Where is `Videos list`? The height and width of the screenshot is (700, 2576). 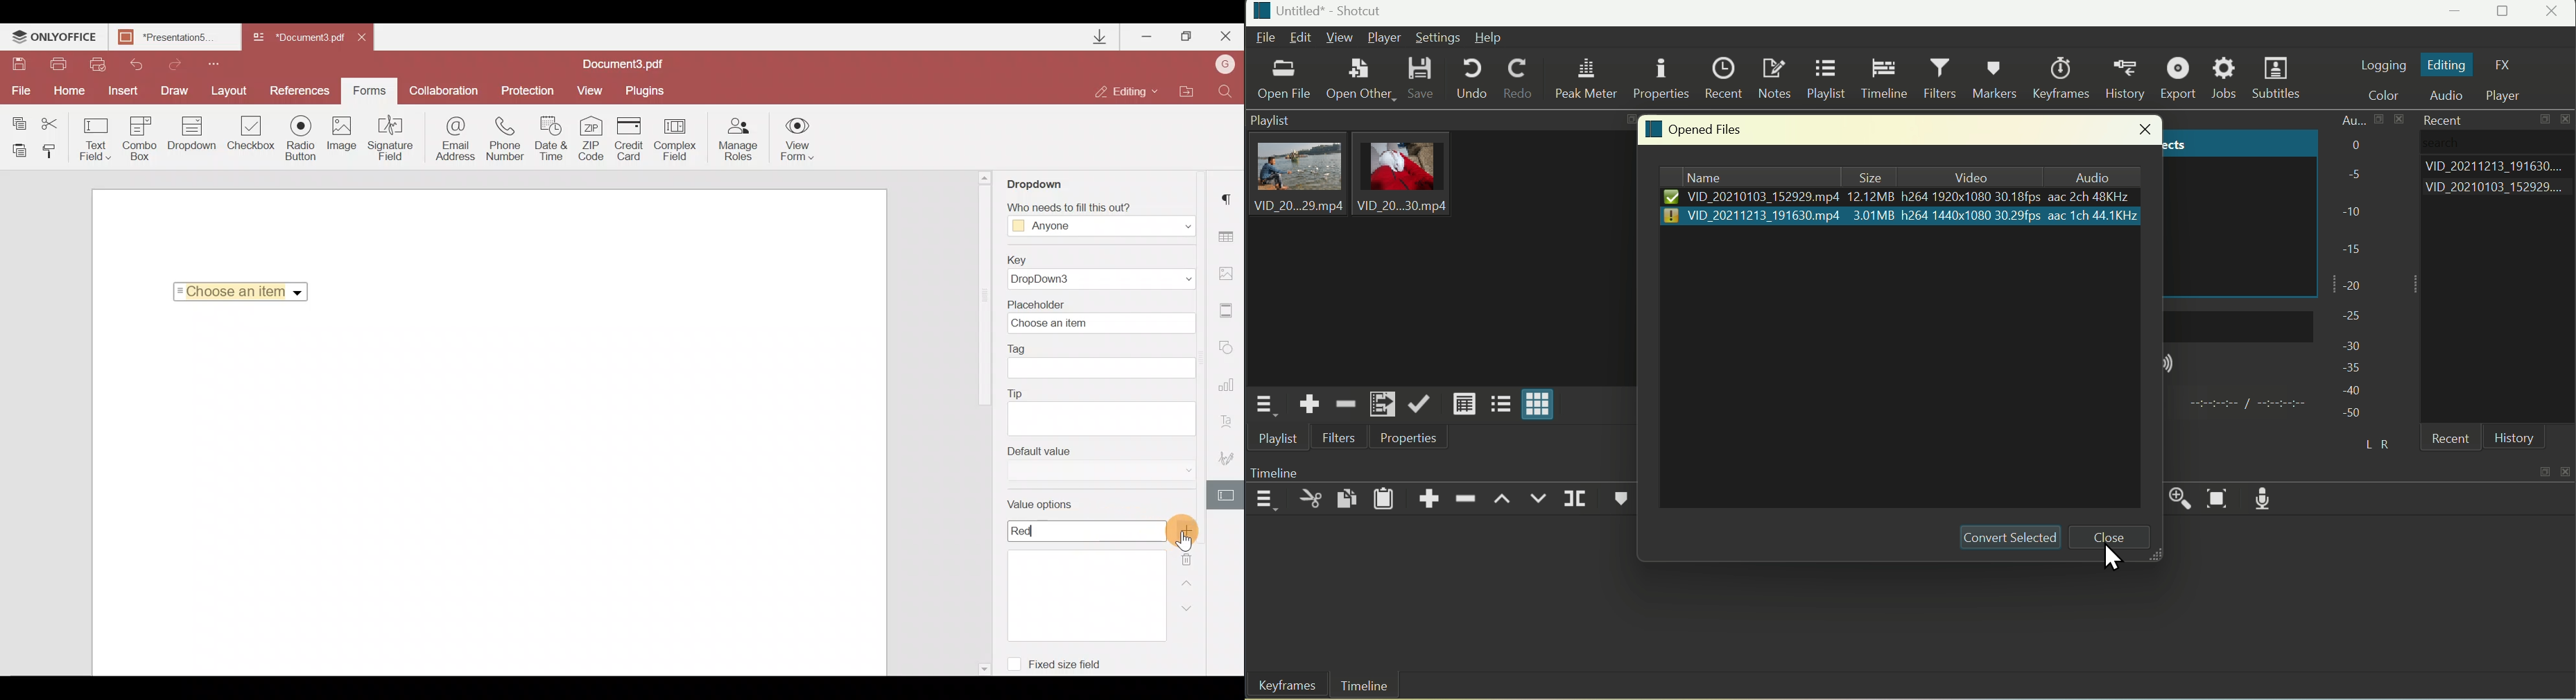
Videos list is located at coordinates (2498, 189).